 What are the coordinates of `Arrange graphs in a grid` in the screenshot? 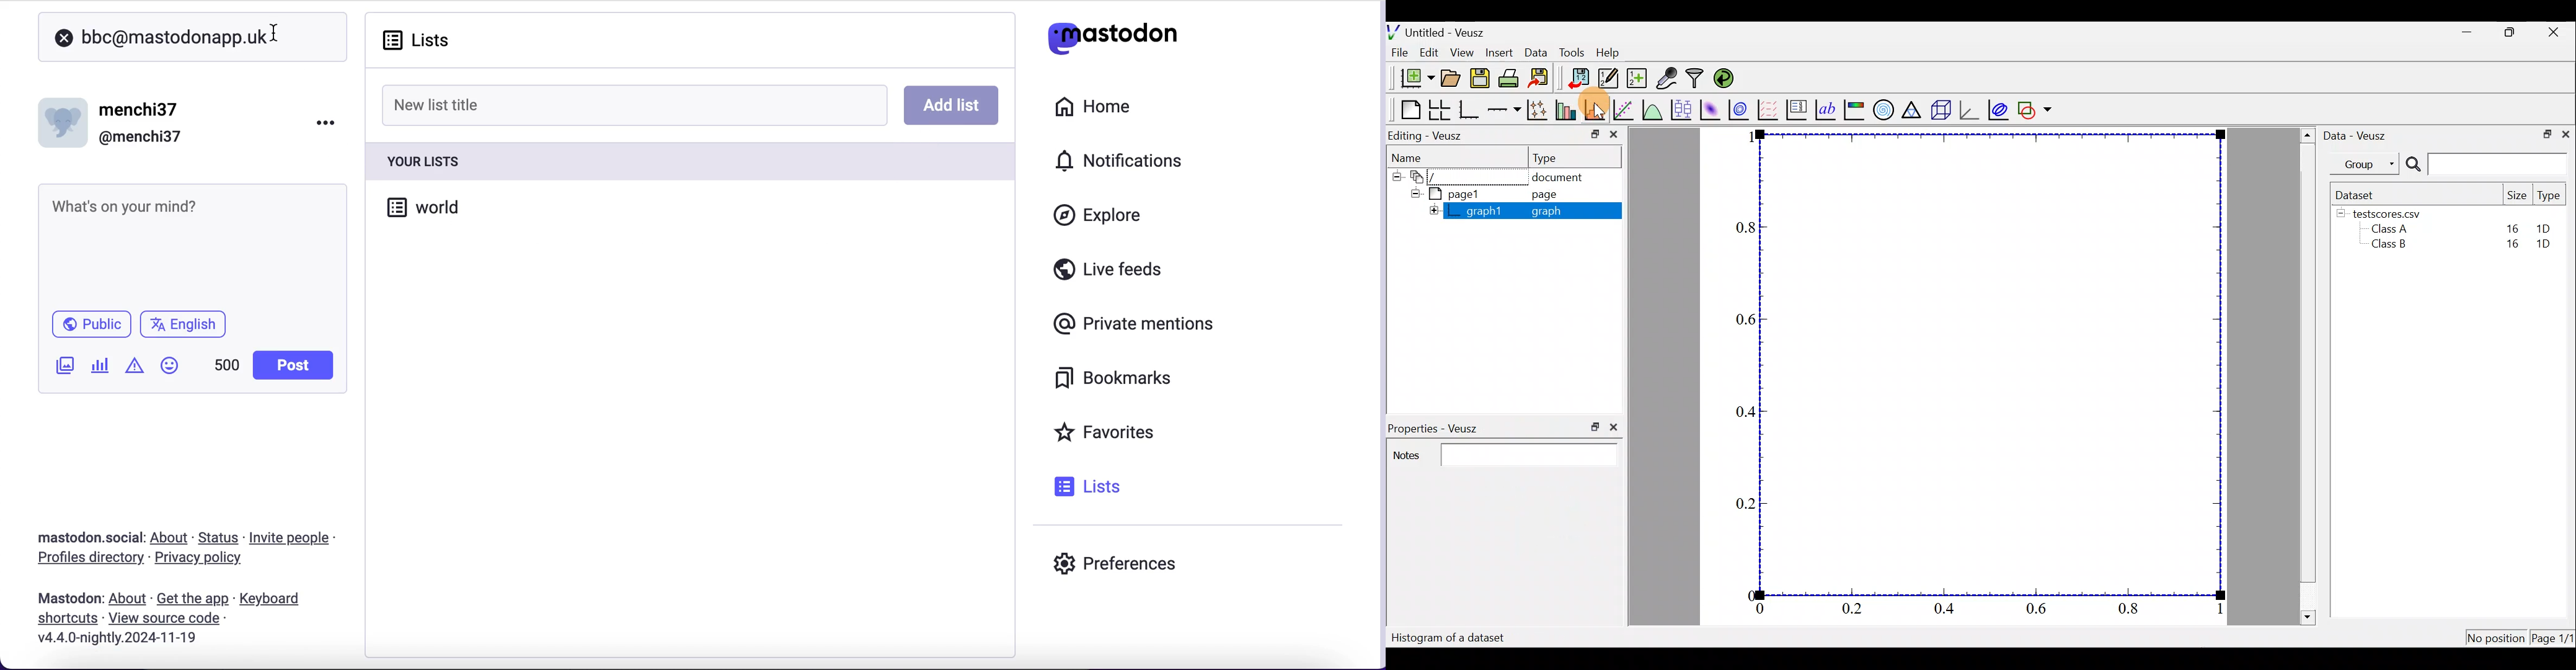 It's located at (1440, 110).